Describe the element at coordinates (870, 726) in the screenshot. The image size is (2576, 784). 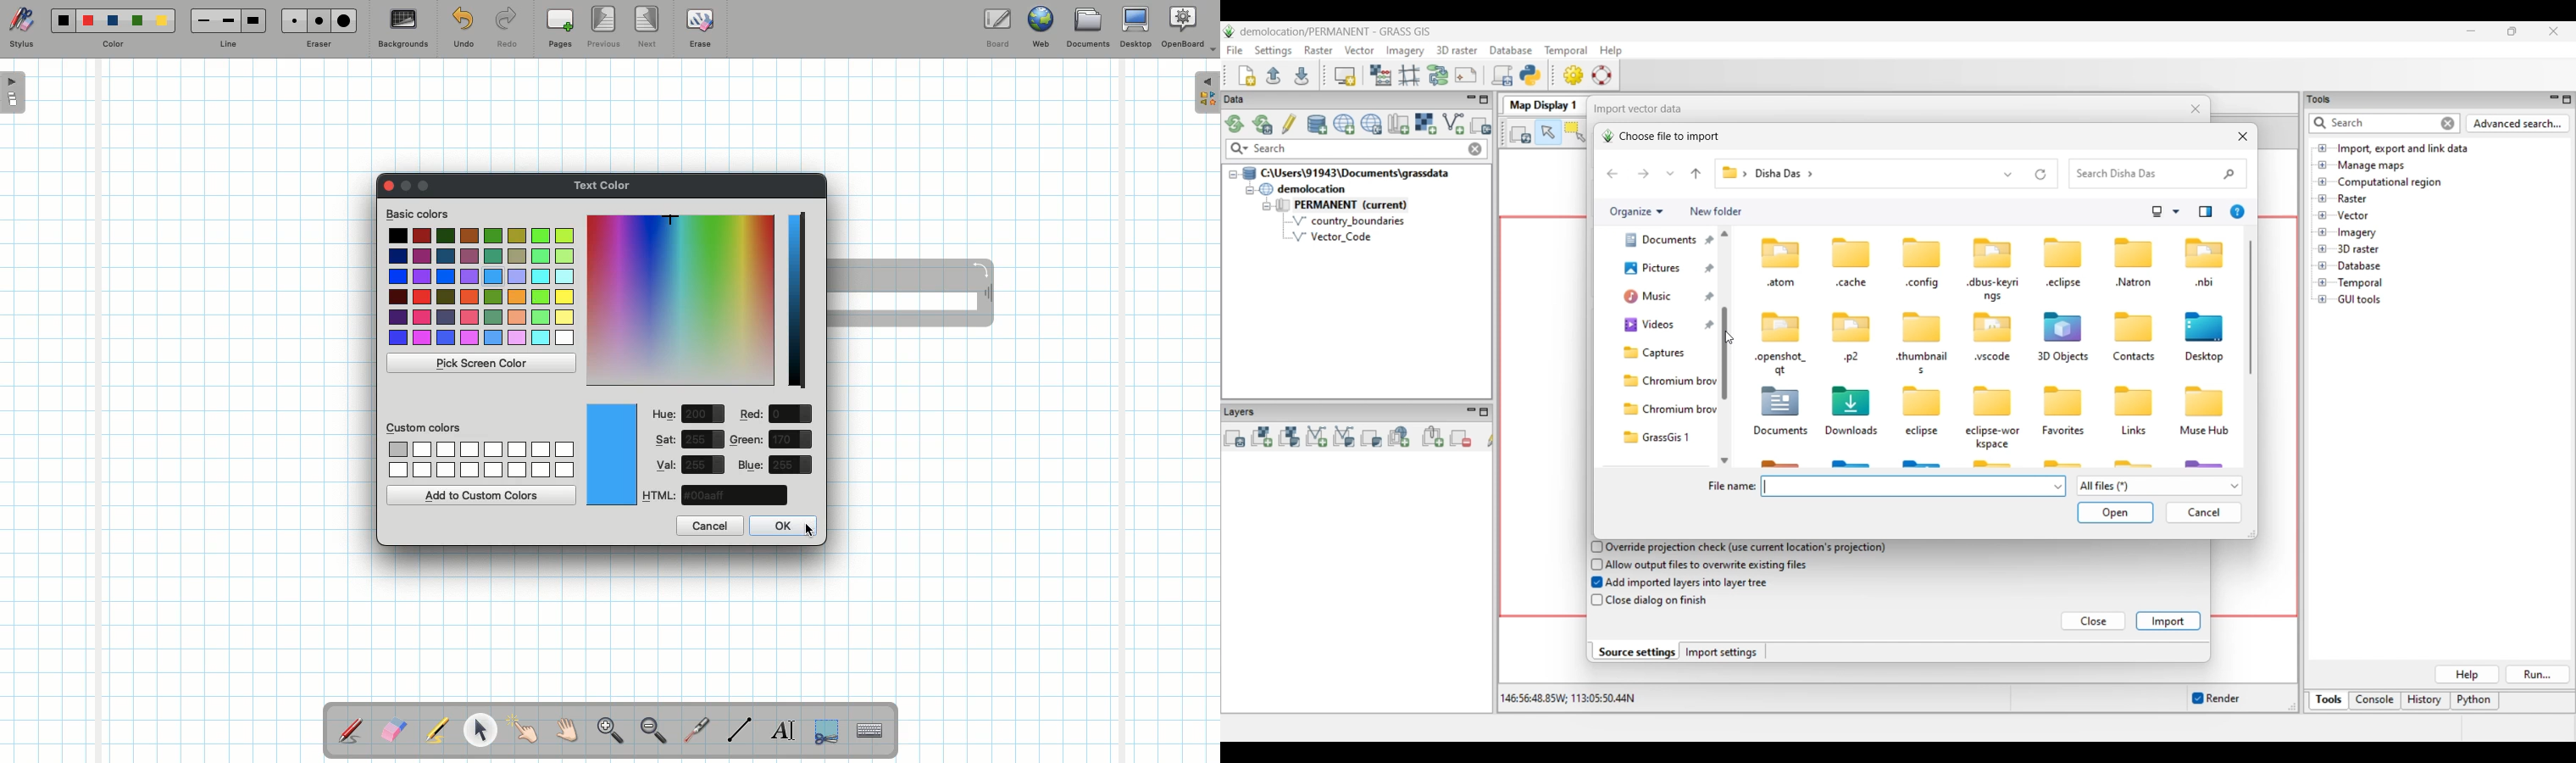
I see `Text input` at that location.